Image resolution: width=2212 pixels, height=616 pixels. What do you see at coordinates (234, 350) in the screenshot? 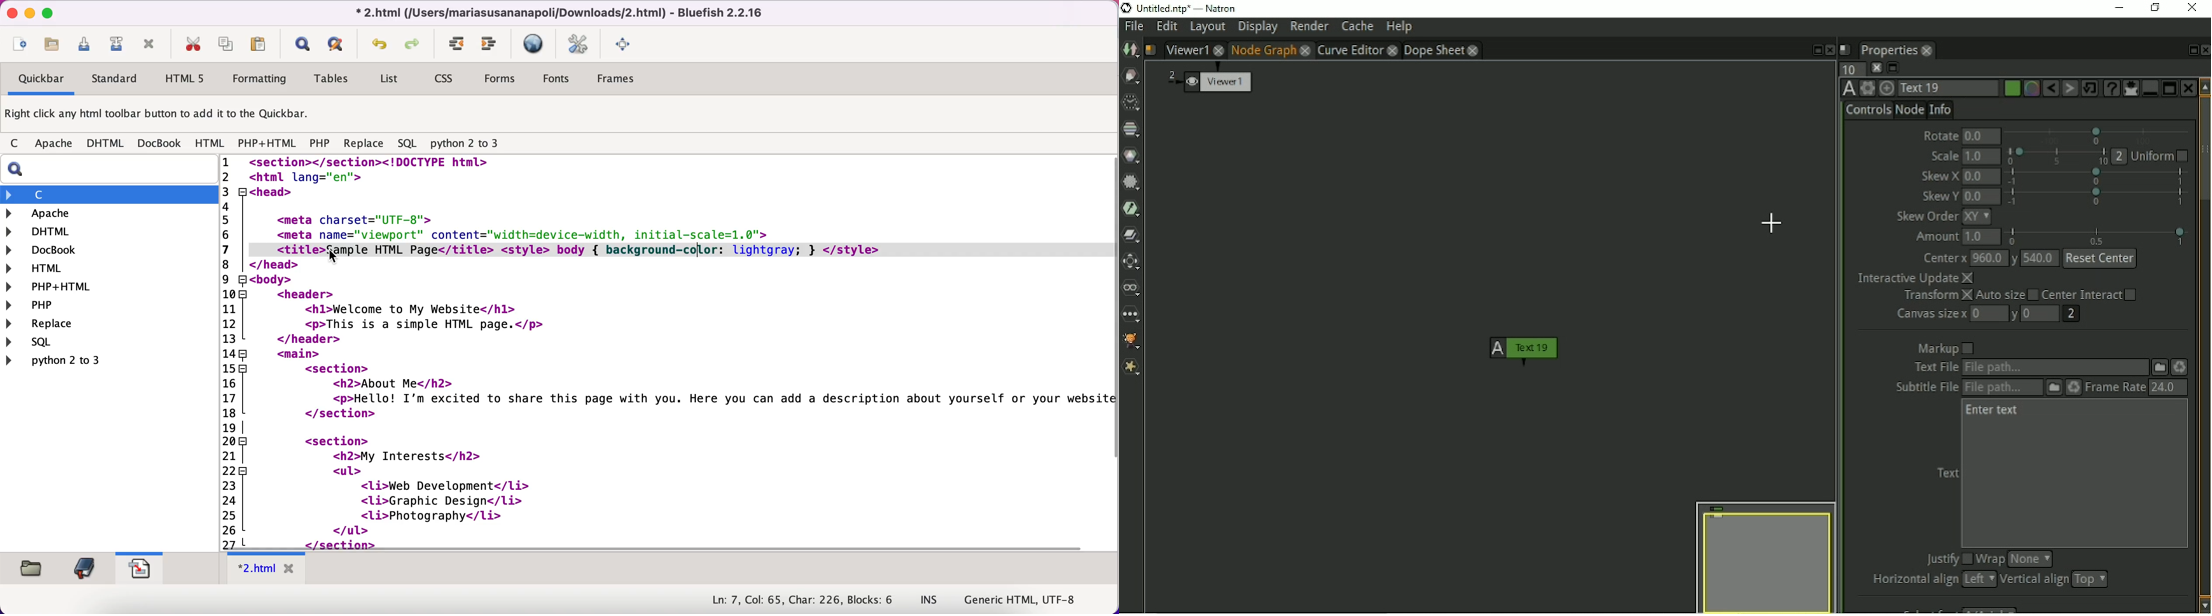
I see `line numbers` at bounding box center [234, 350].